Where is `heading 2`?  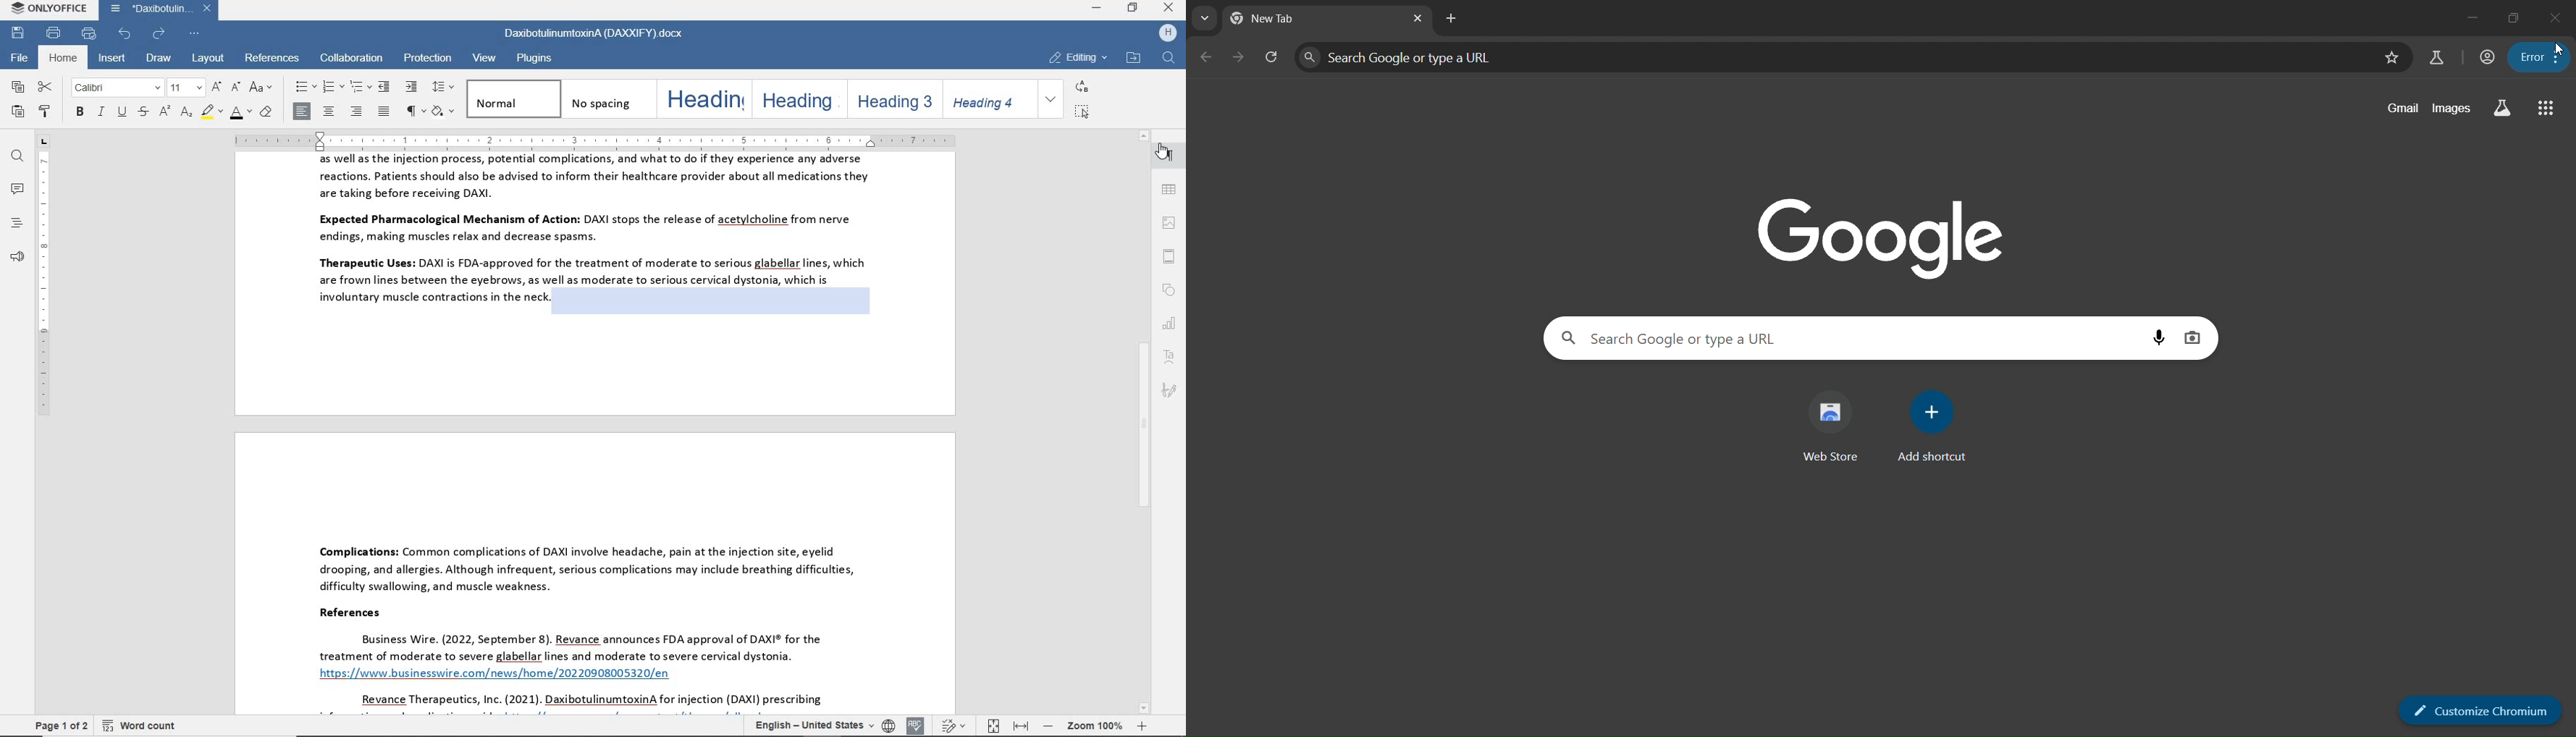 heading 2 is located at coordinates (796, 99).